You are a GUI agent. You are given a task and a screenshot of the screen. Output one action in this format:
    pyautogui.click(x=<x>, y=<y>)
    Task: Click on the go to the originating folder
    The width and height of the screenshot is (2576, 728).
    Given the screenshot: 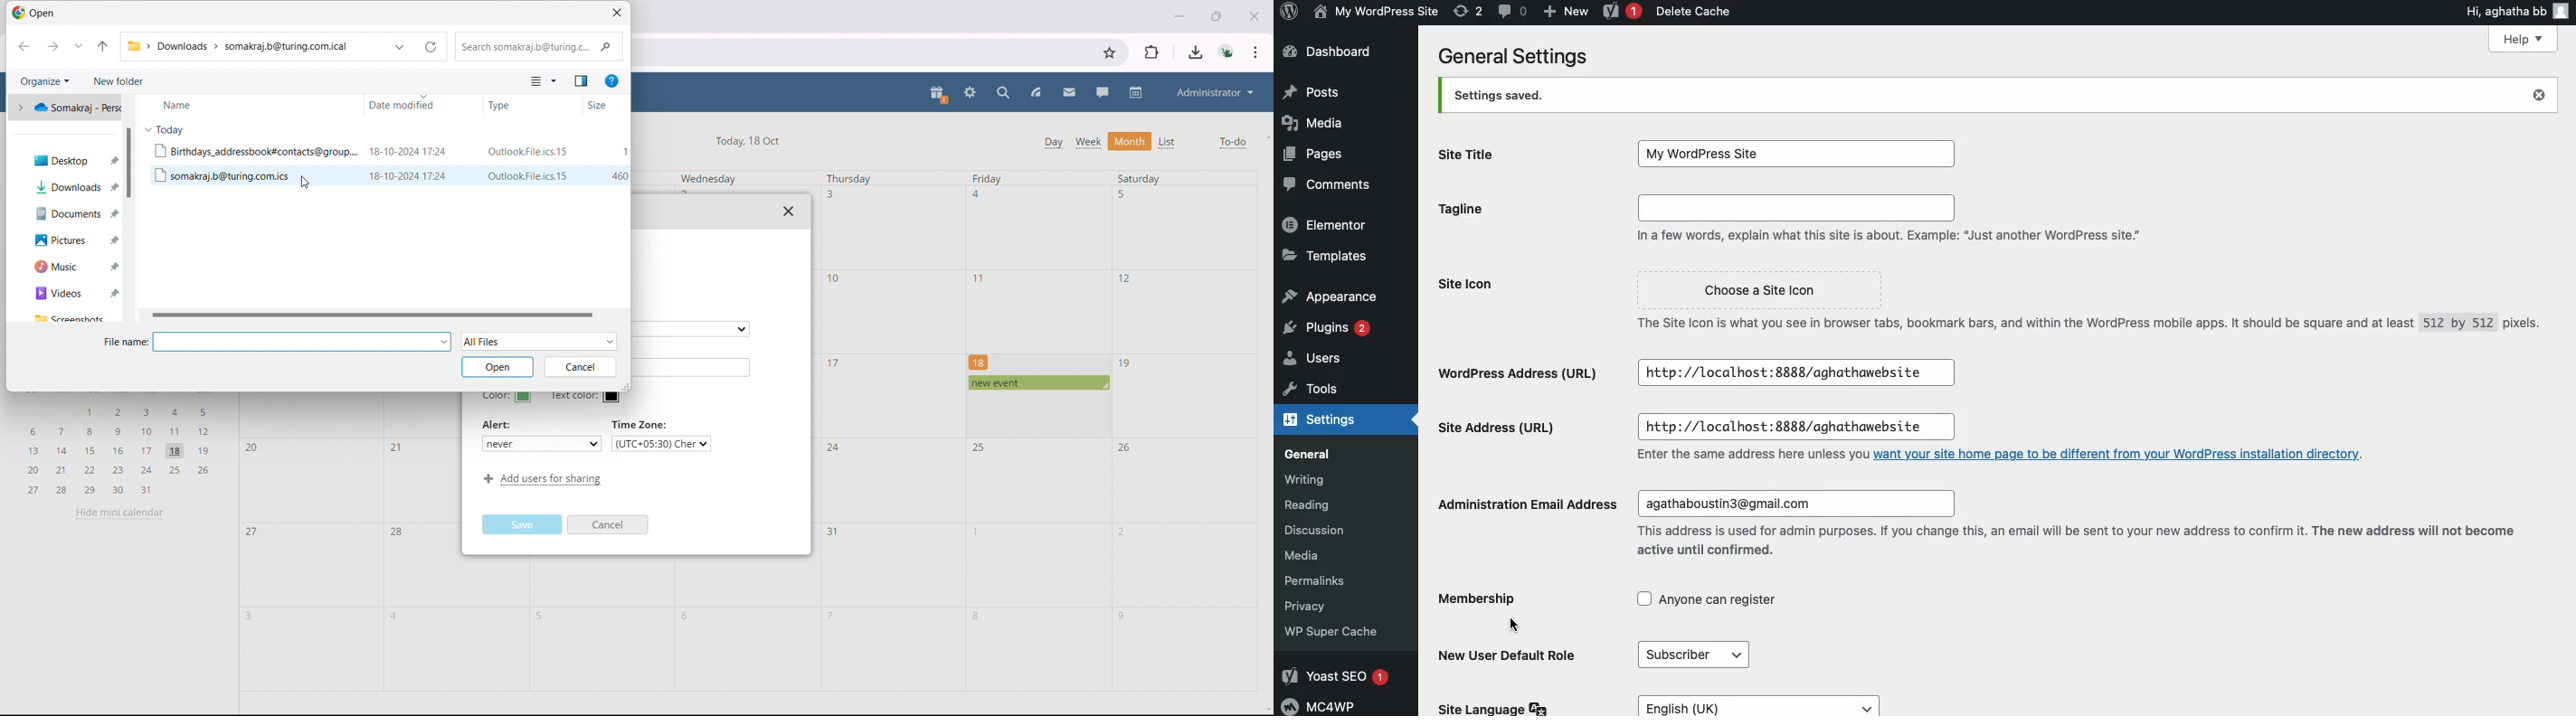 What is the action you would take?
    pyautogui.click(x=103, y=46)
    